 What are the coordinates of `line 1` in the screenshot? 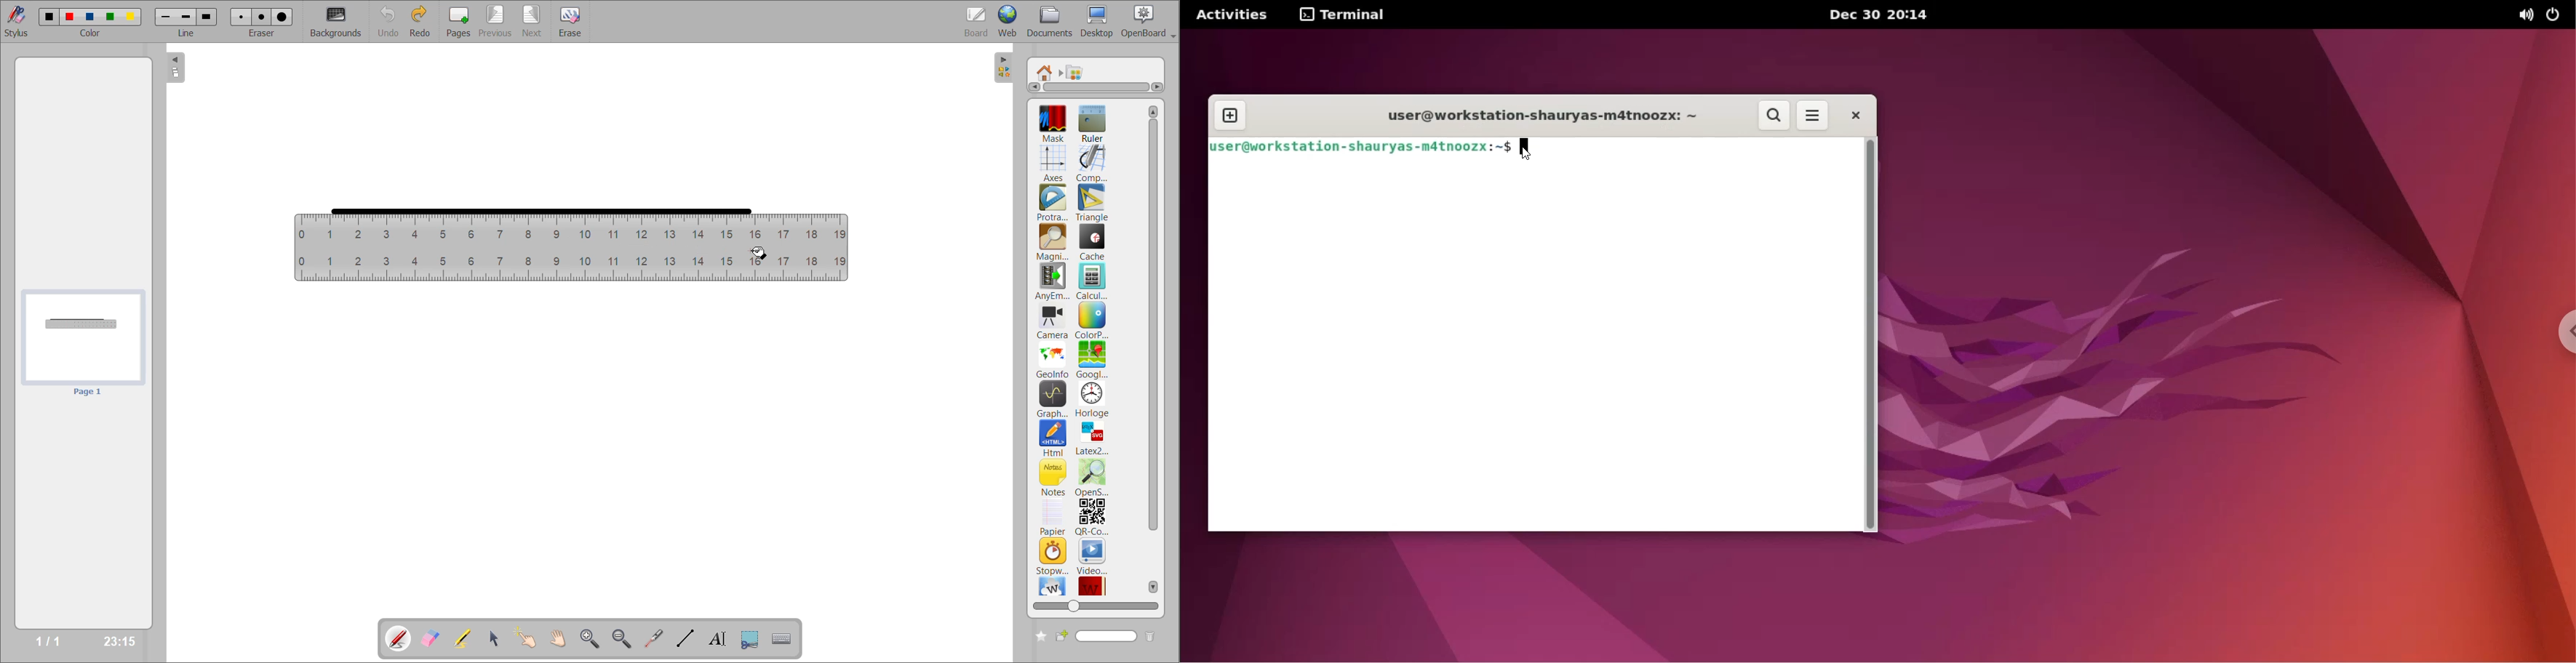 It's located at (166, 18).